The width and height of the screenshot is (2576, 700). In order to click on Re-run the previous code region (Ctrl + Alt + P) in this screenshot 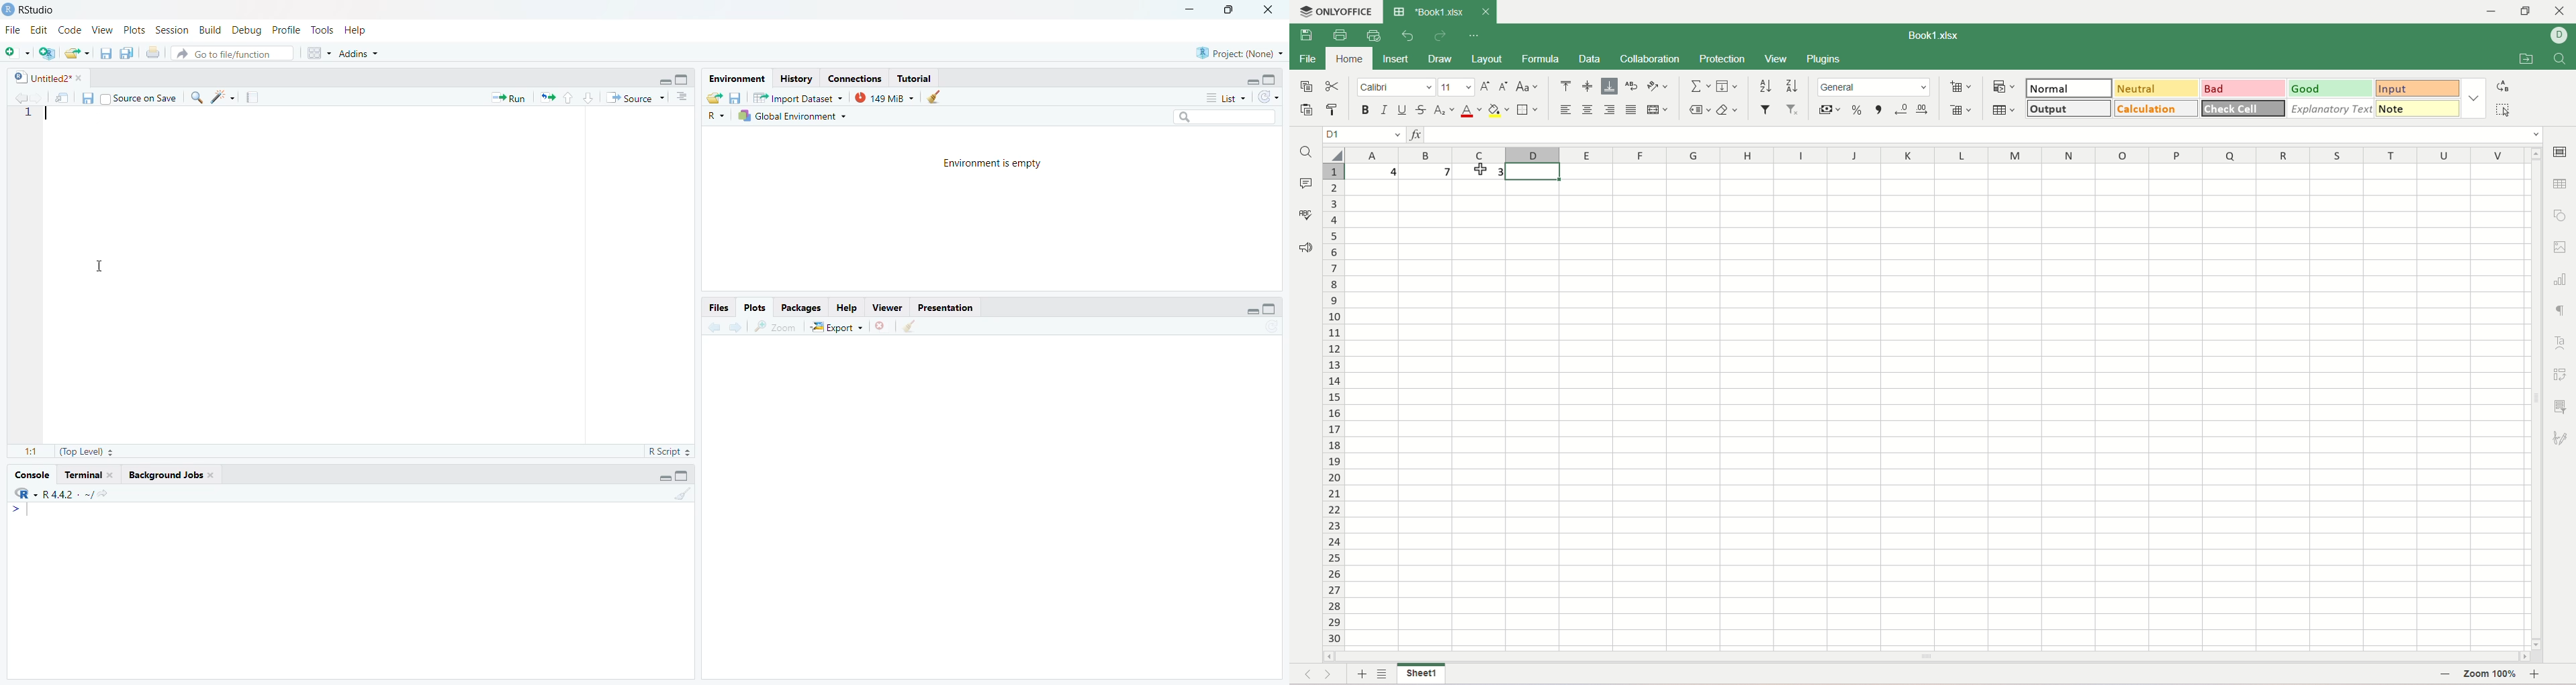, I will do `click(548, 95)`.